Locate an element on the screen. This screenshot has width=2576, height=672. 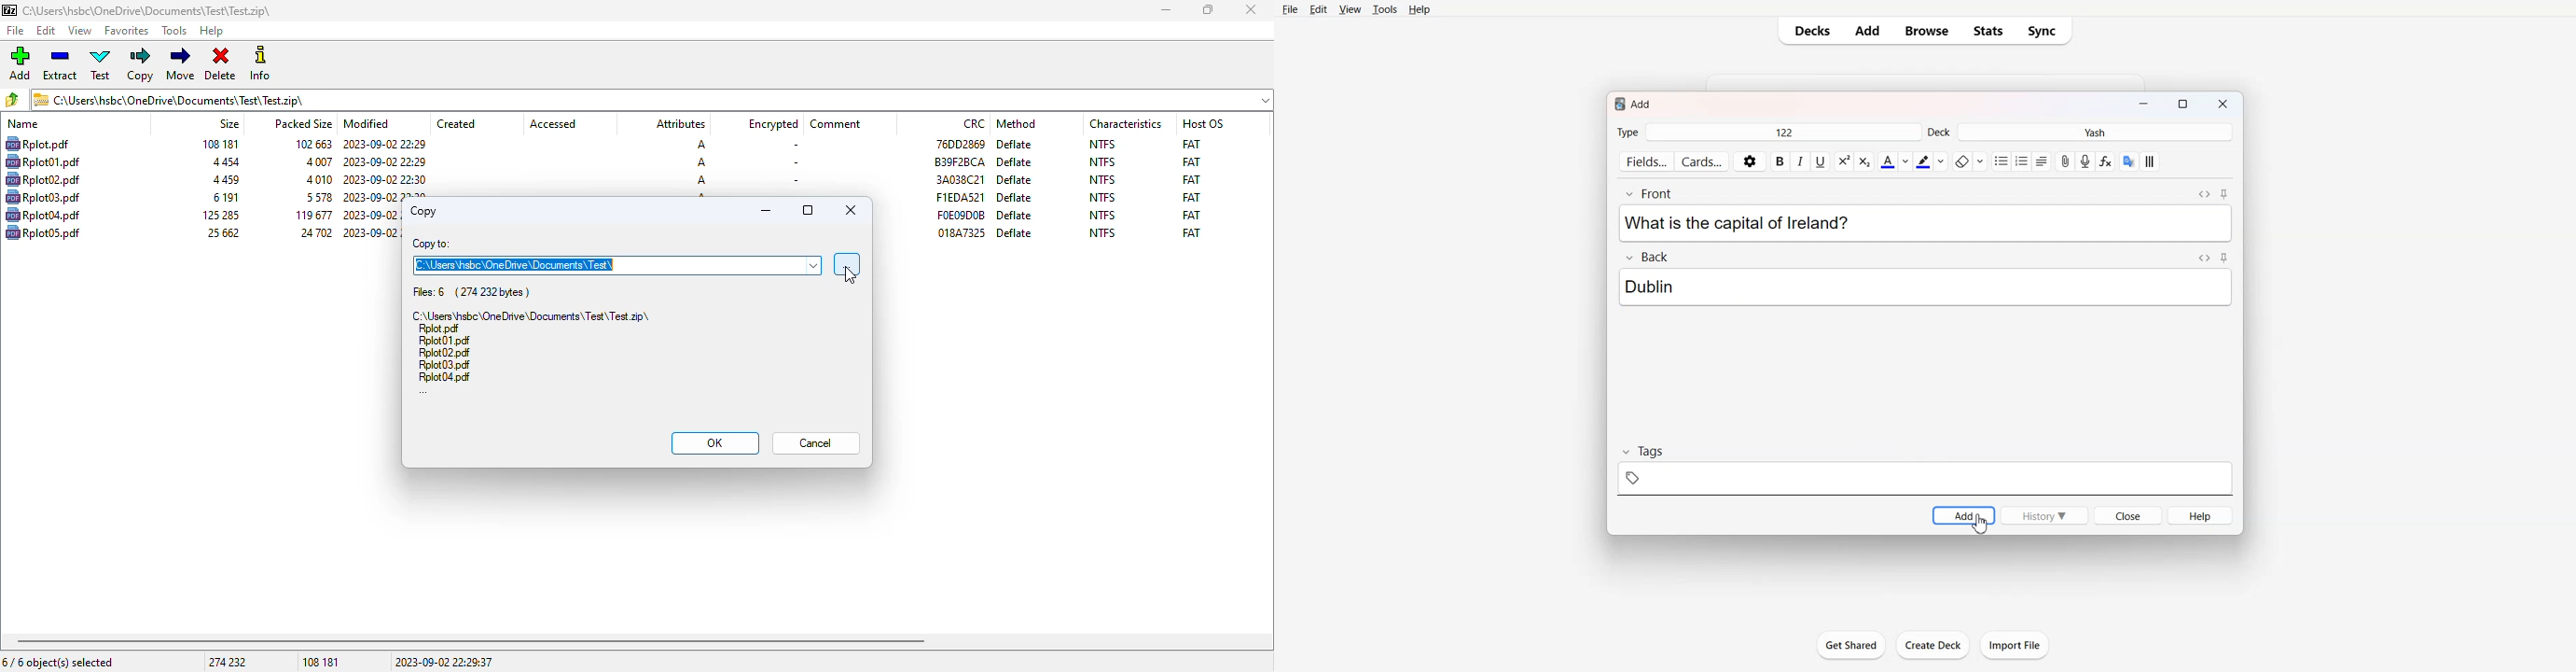
- is located at coordinates (795, 162).